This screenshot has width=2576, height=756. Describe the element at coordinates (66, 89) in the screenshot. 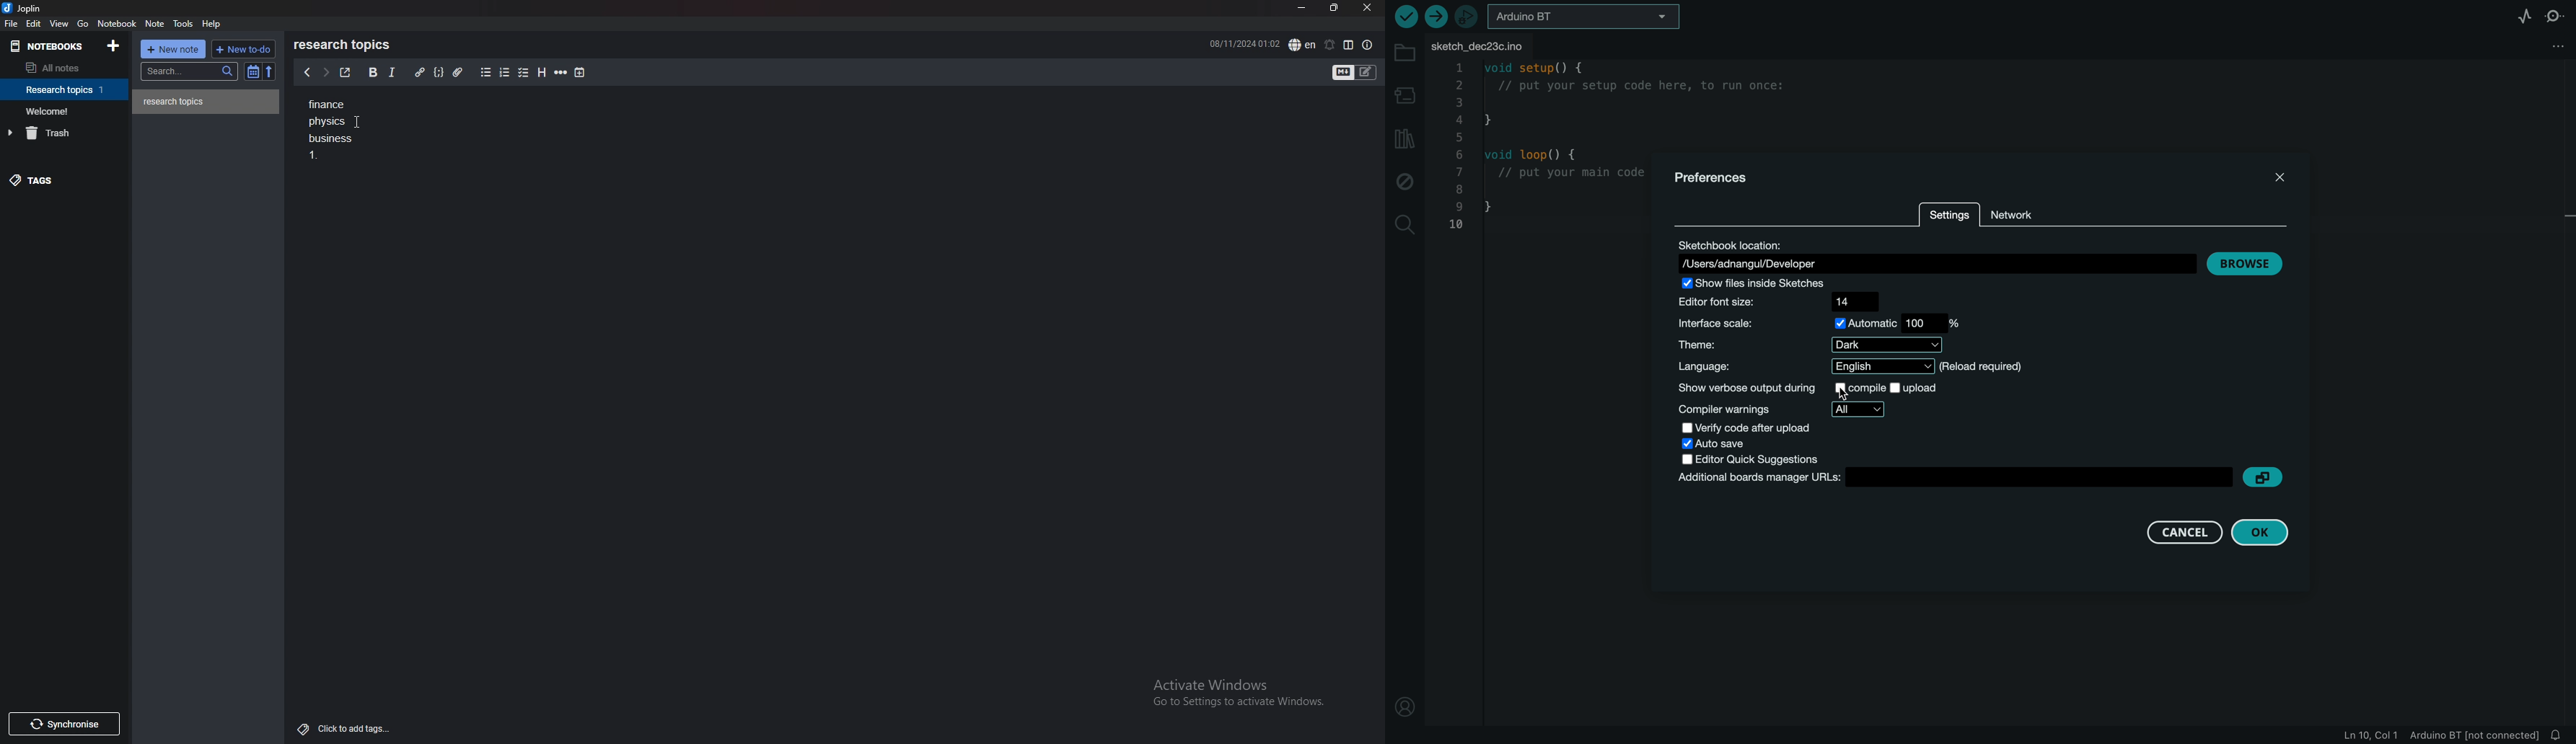

I see `notebook` at that location.